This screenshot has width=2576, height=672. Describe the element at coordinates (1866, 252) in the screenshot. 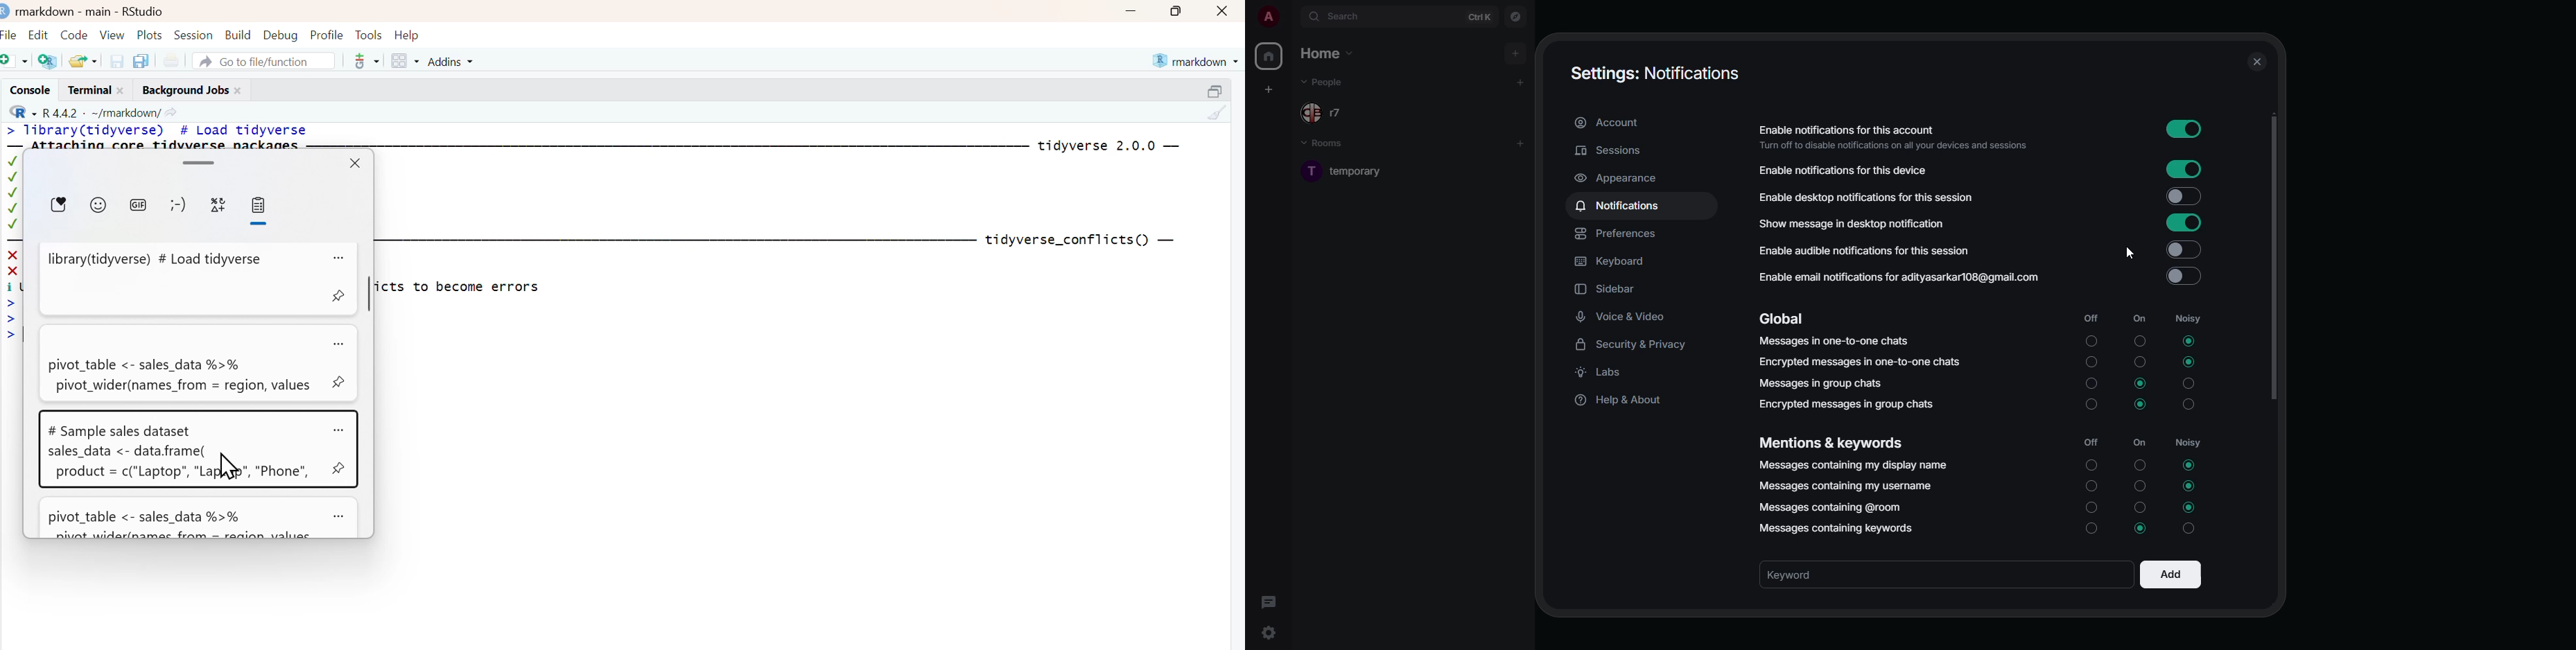

I see `enable audible notifications` at that location.